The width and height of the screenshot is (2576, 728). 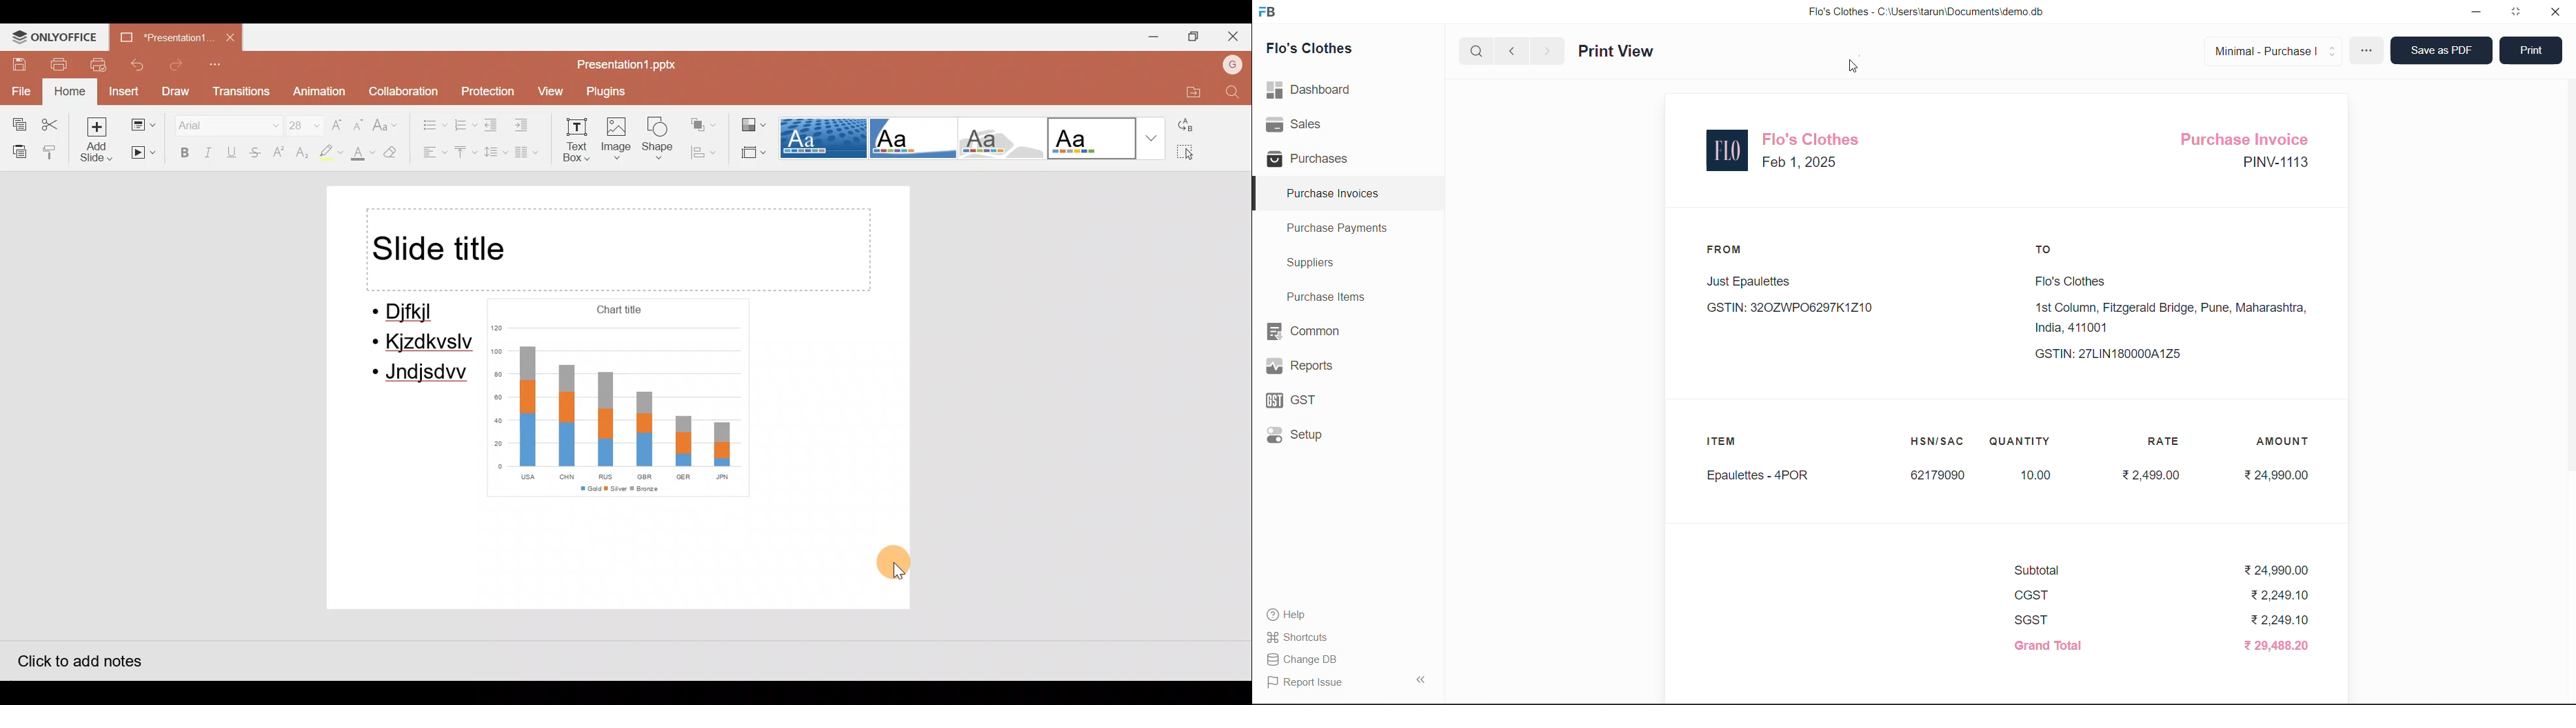 What do you see at coordinates (411, 313) in the screenshot?
I see `Djfkjl` at bounding box center [411, 313].